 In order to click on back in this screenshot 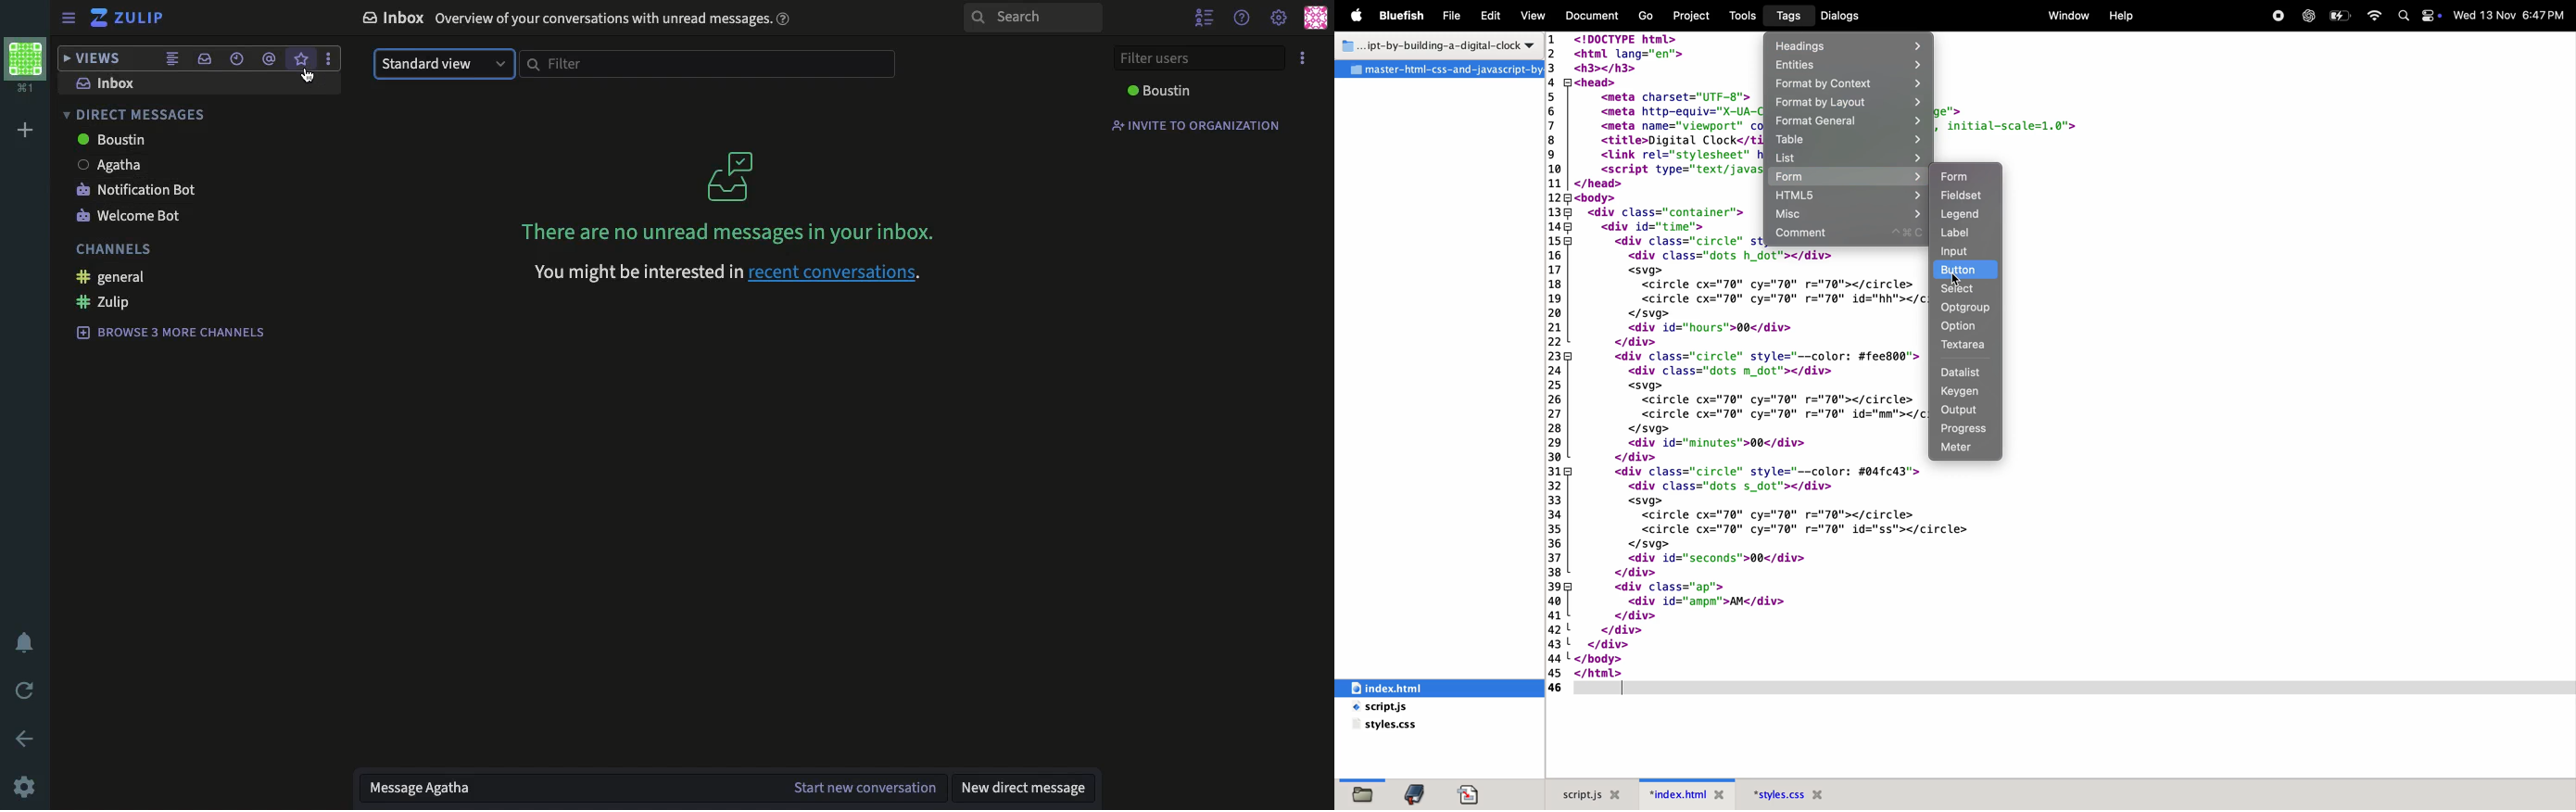, I will do `click(29, 690)`.